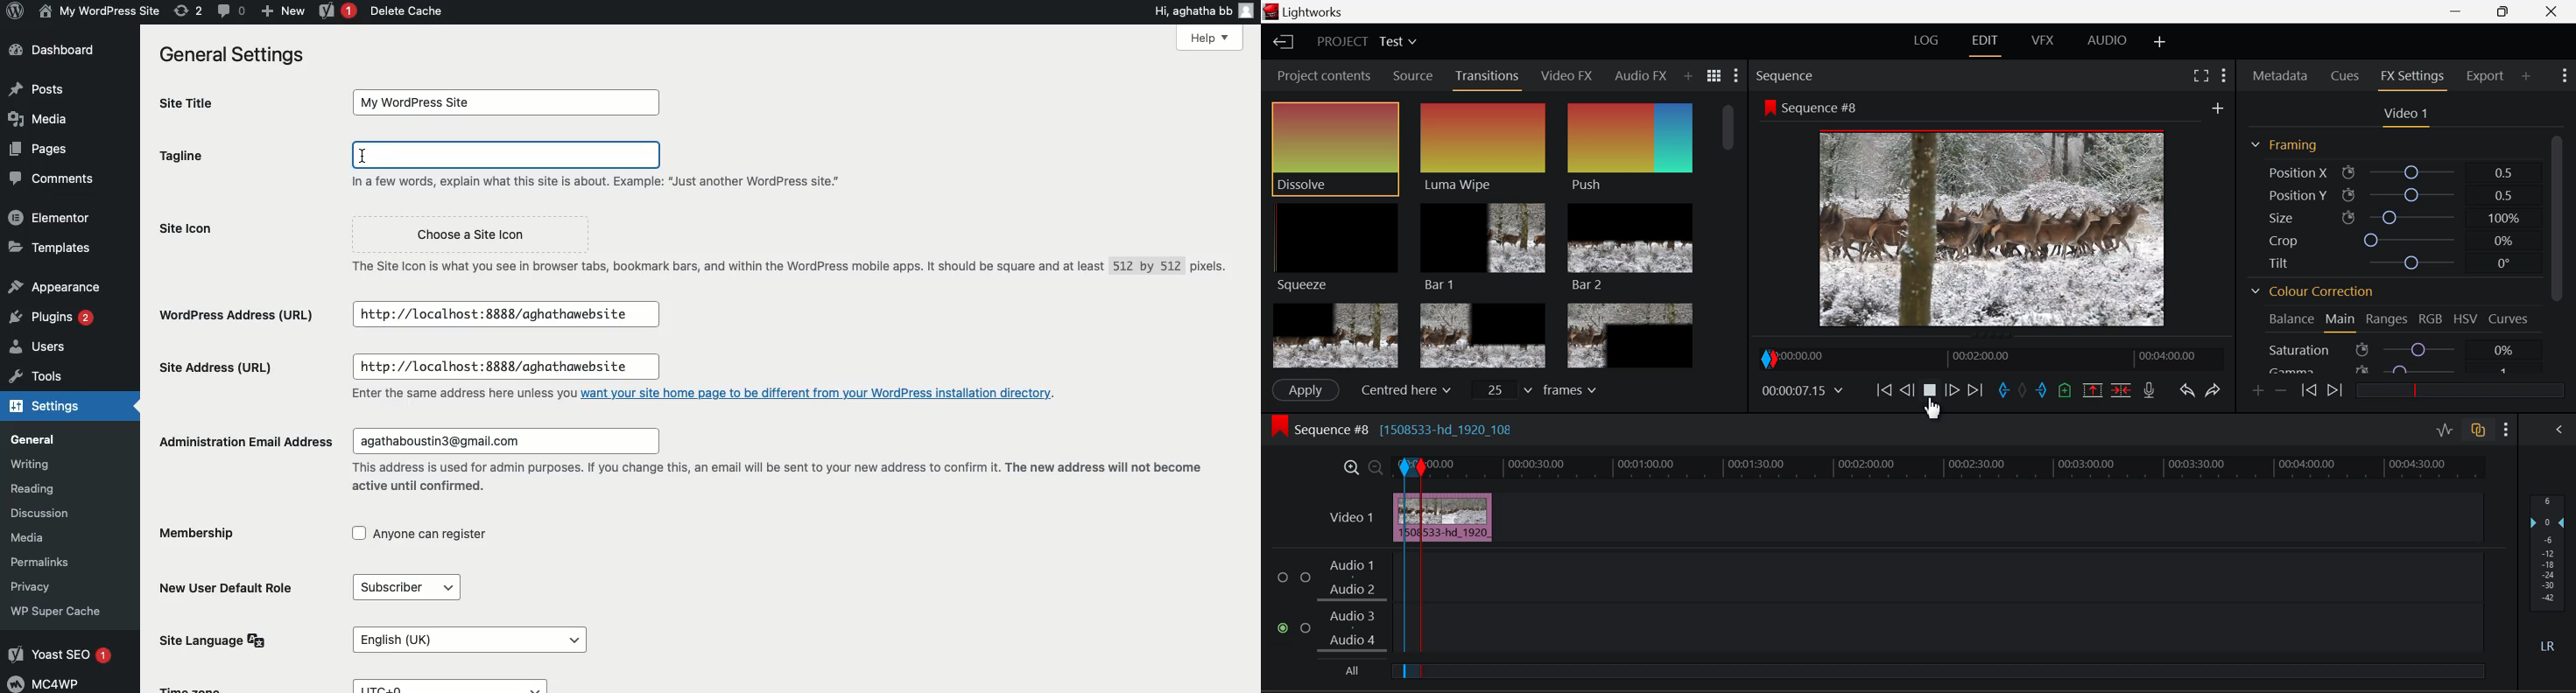 The image size is (2576, 700). I want to click on Video Layer, so click(1351, 517).